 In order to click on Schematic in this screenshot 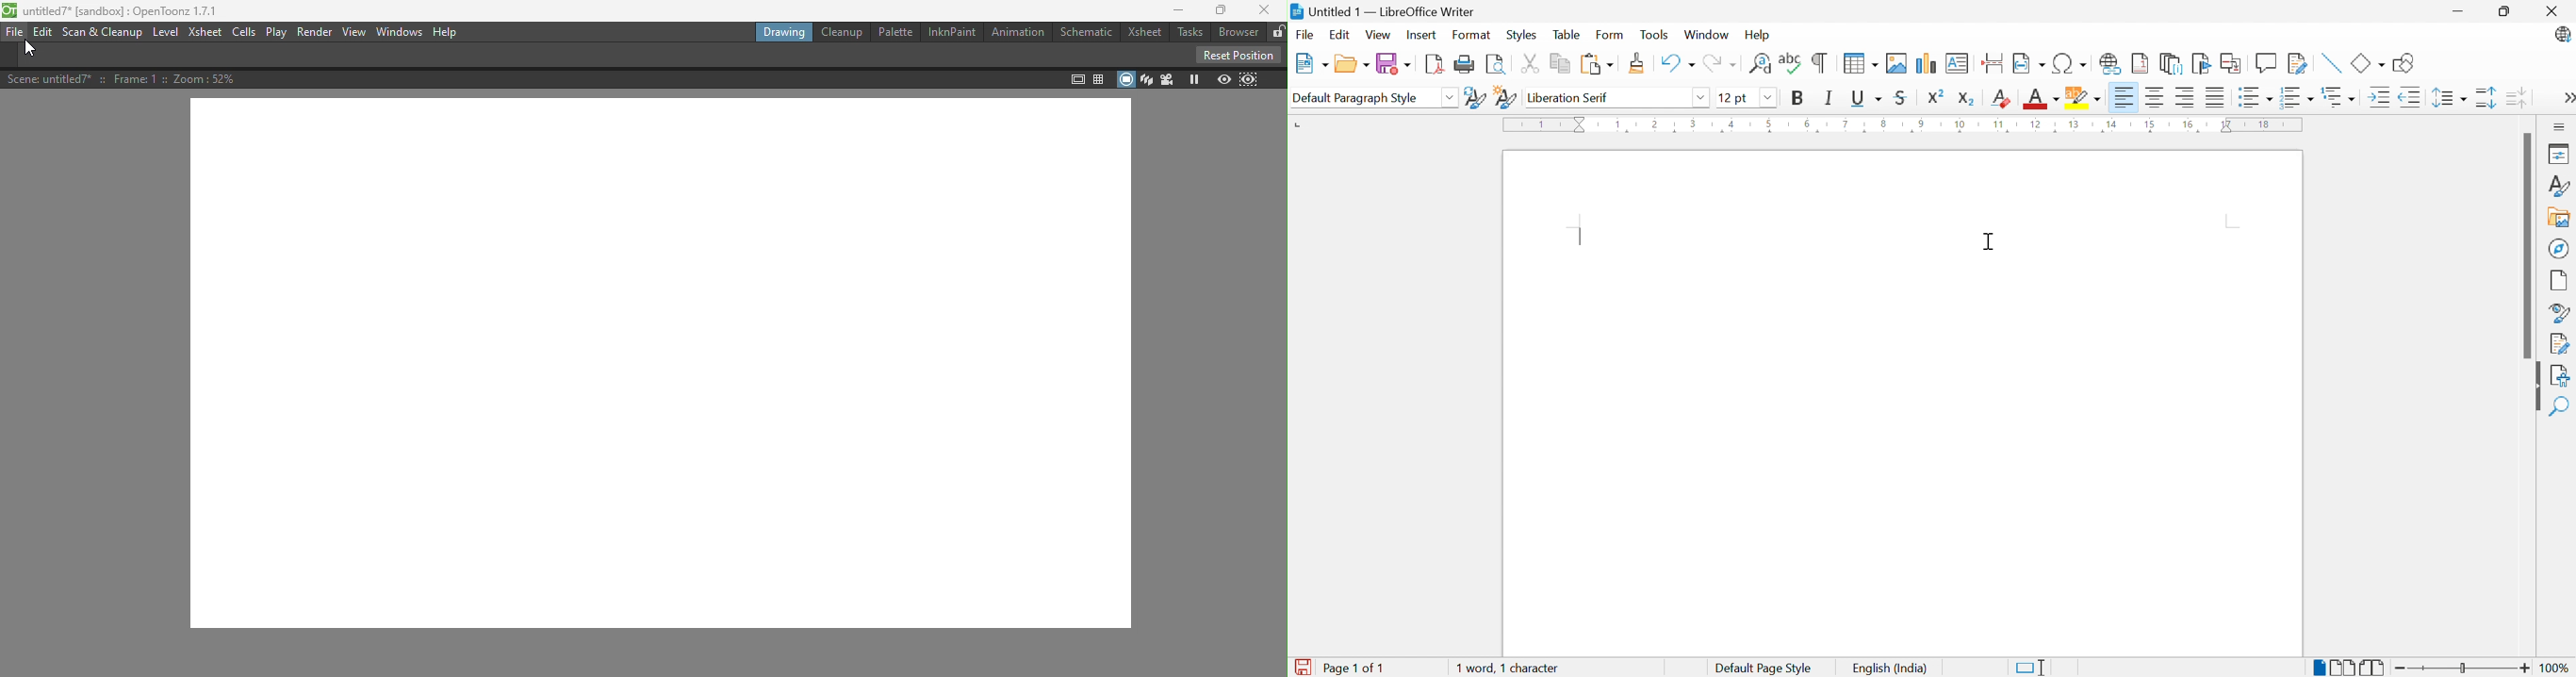, I will do `click(1088, 31)`.